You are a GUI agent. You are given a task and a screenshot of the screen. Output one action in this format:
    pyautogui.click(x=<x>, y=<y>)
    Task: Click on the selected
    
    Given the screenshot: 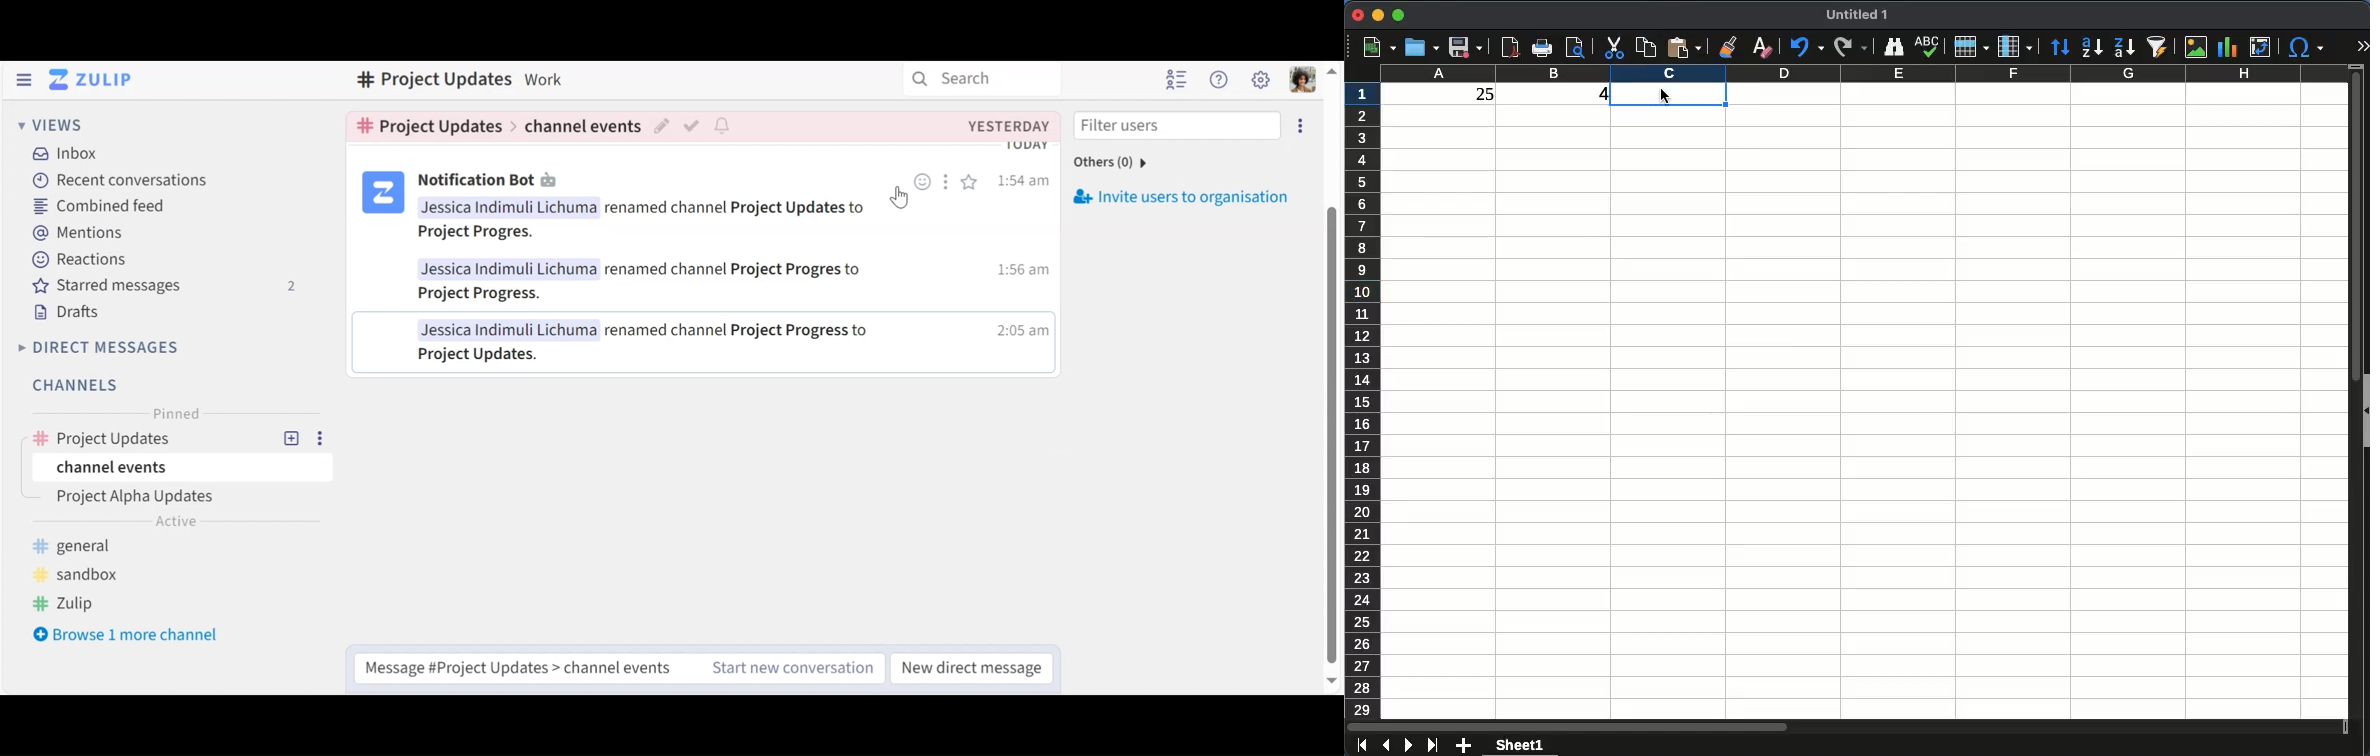 What is the action you would take?
    pyautogui.click(x=1670, y=98)
    